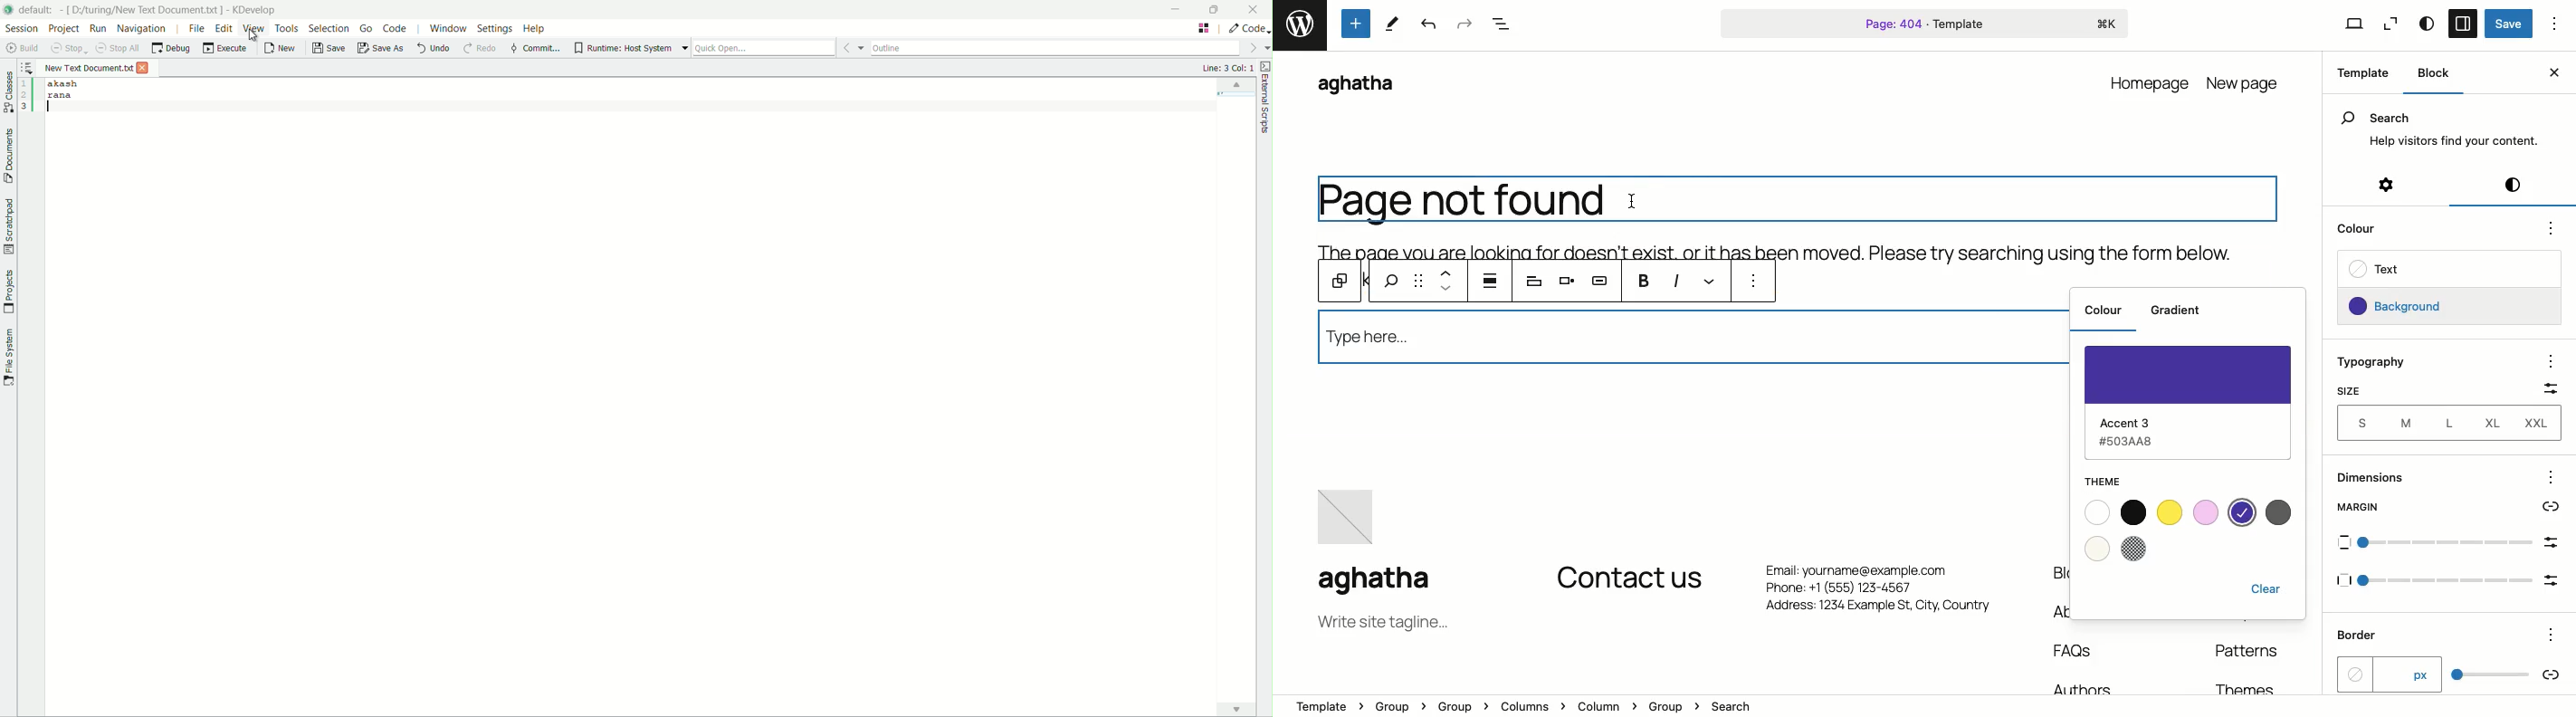  What do you see at coordinates (2149, 531) in the screenshot?
I see `Colours` at bounding box center [2149, 531].